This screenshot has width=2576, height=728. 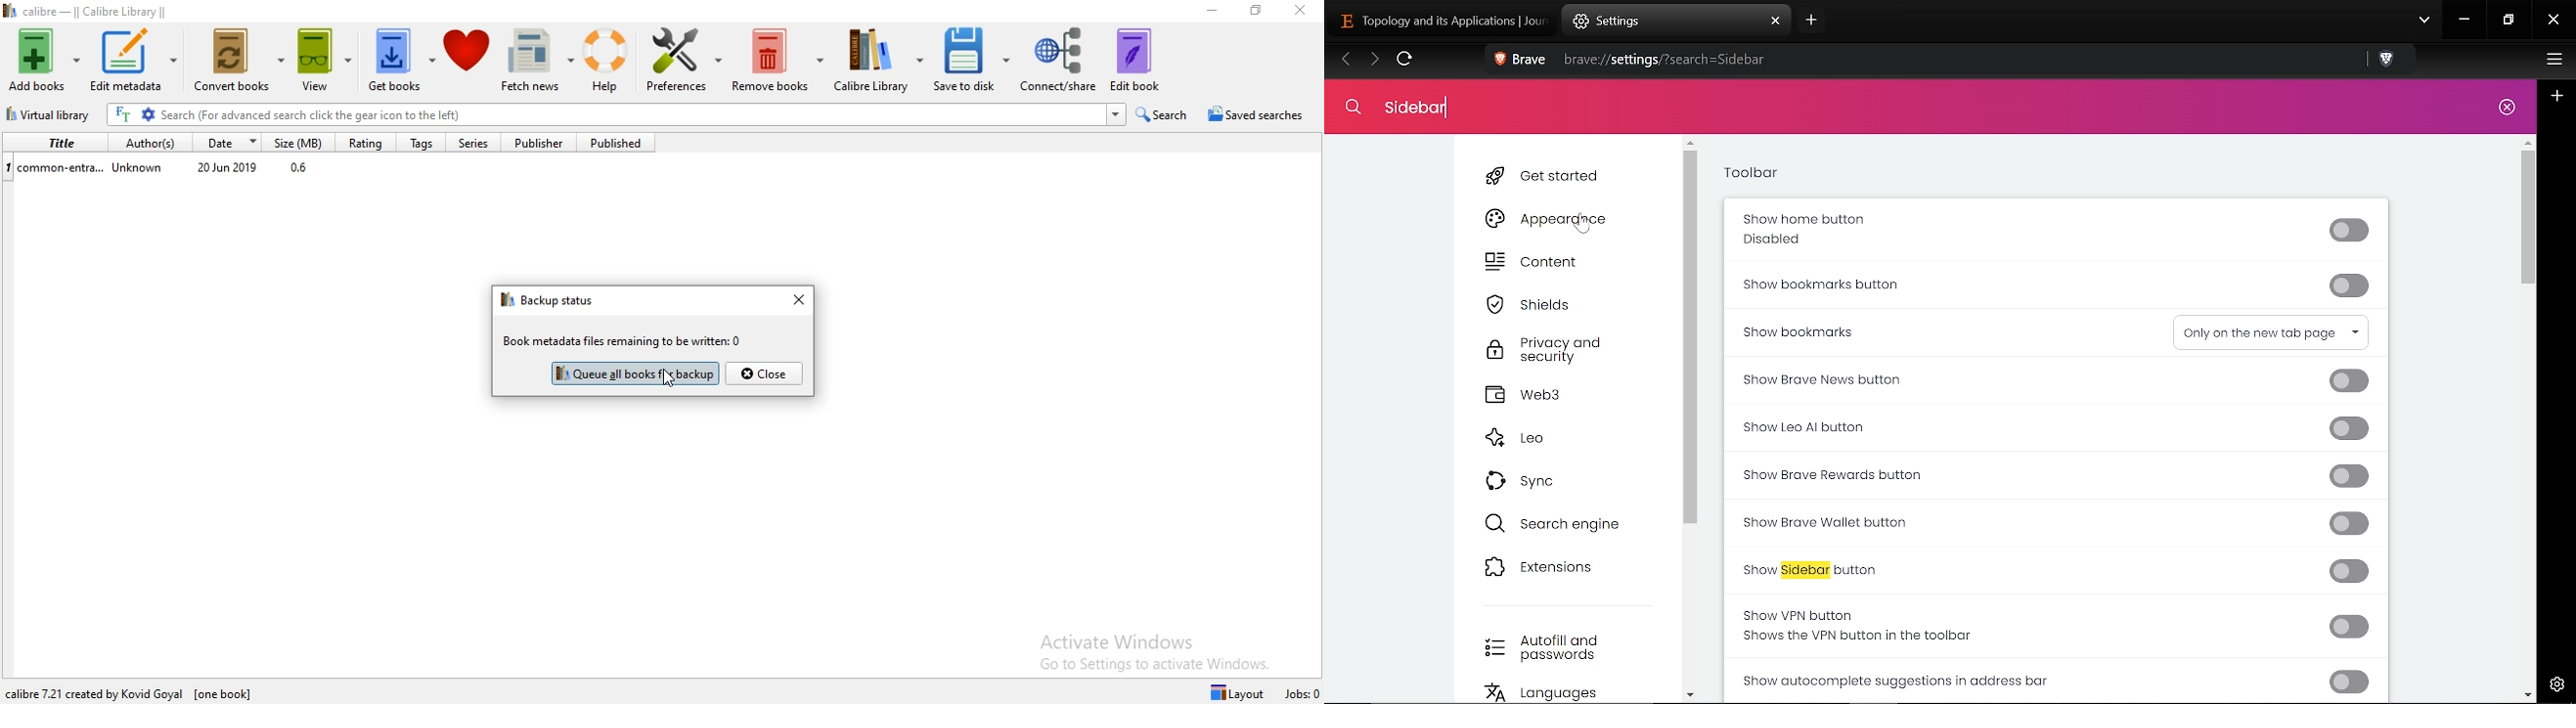 What do you see at coordinates (671, 377) in the screenshot?
I see `Cursor` at bounding box center [671, 377].